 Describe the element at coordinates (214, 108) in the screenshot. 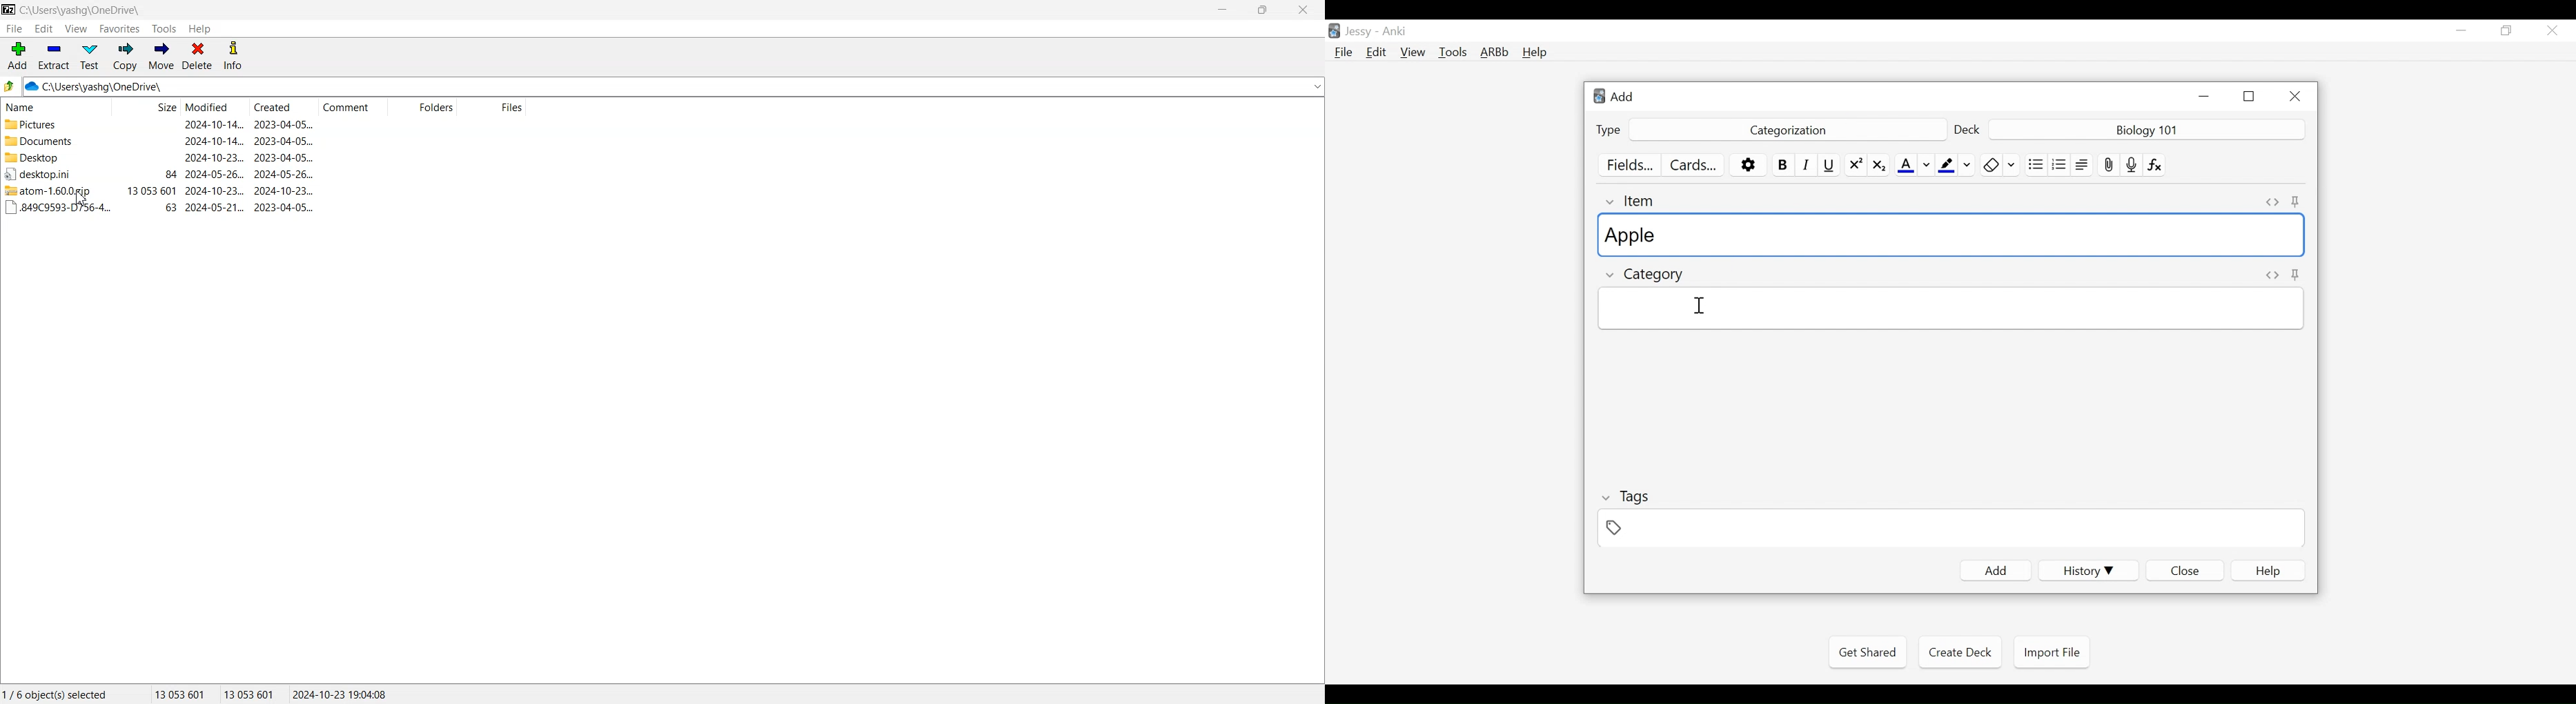

I see `Modified date` at that location.